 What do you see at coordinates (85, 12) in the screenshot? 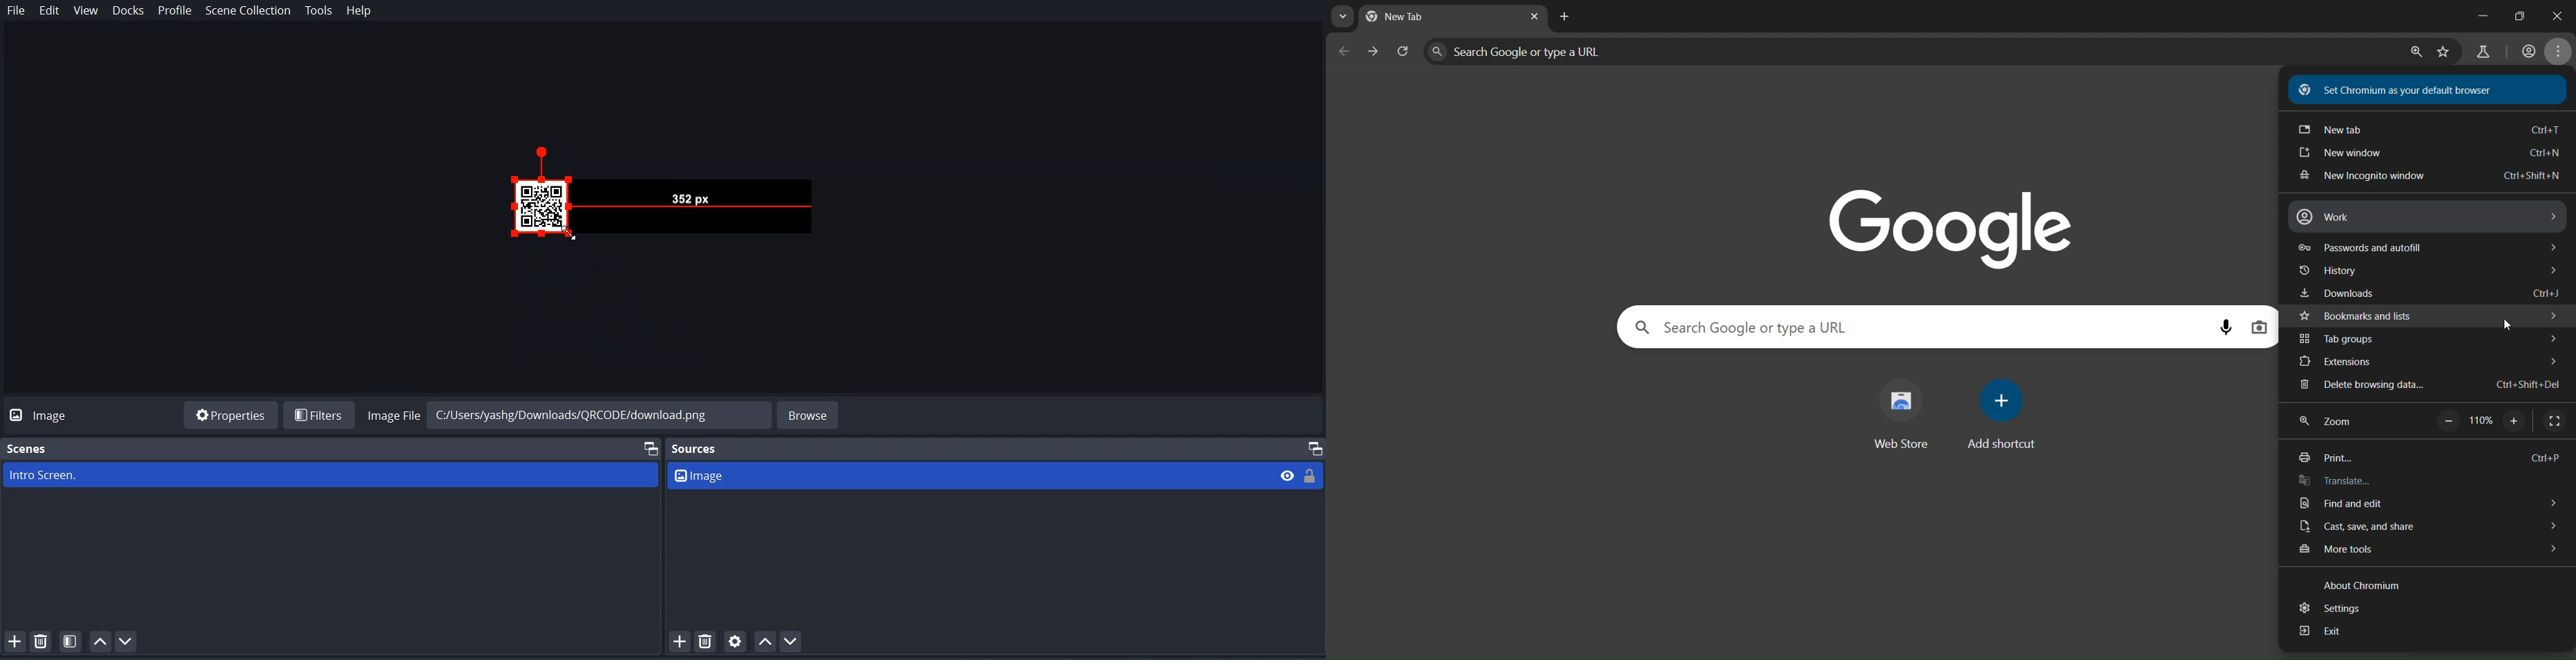
I see `View` at bounding box center [85, 12].